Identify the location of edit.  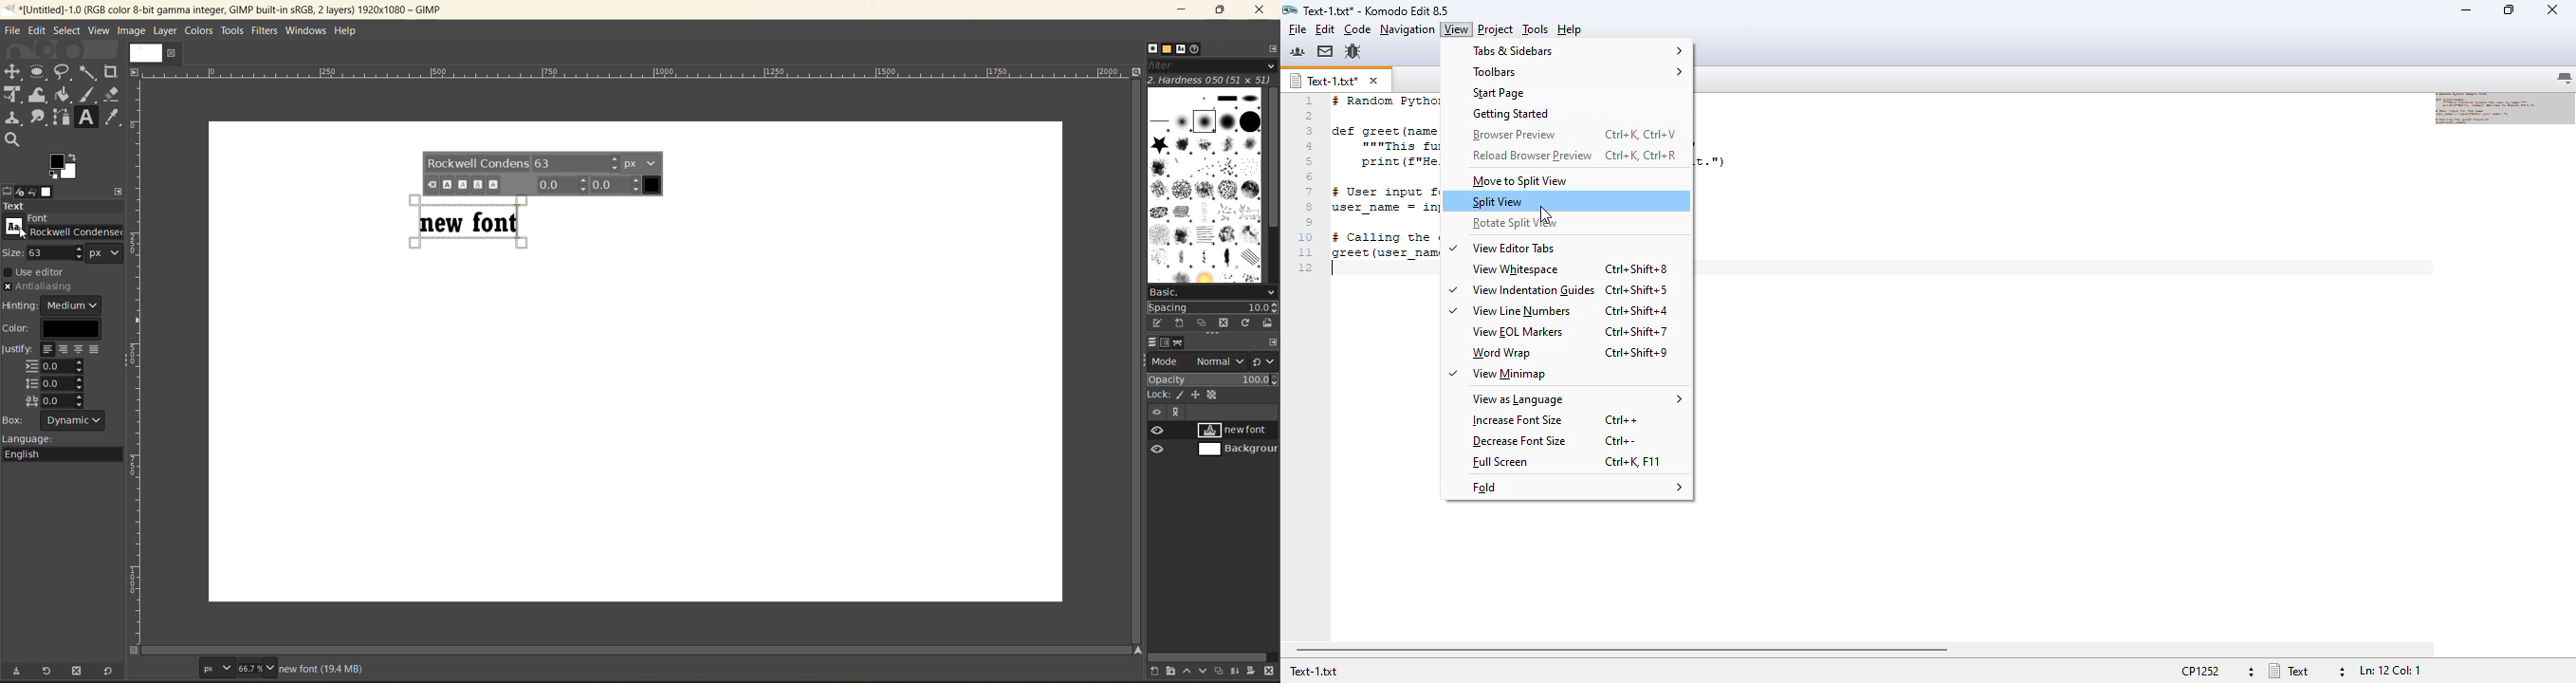
(38, 32).